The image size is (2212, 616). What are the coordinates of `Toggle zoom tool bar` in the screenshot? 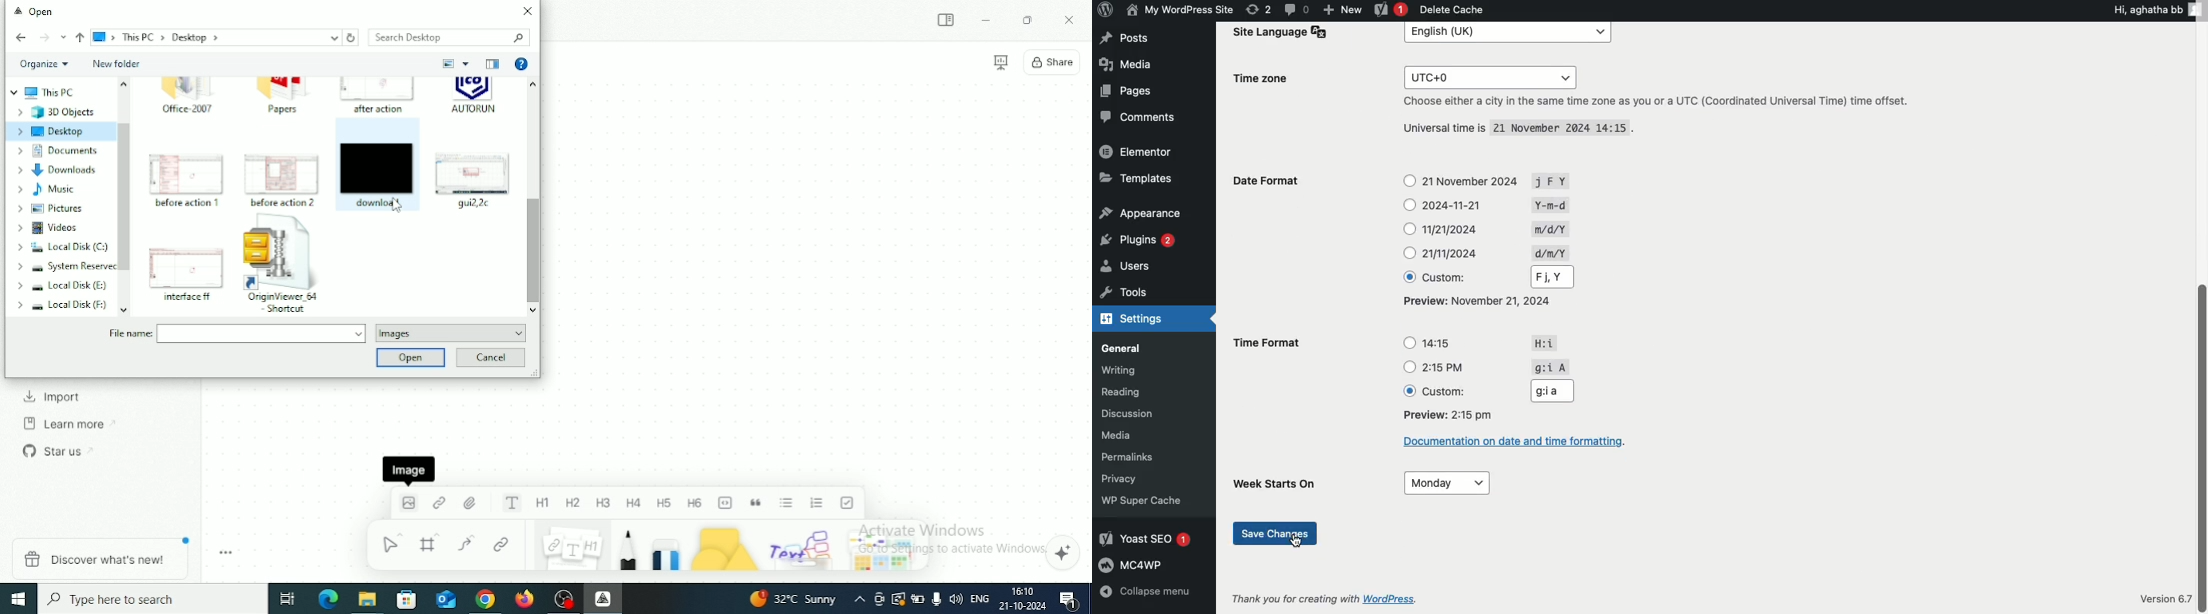 It's located at (226, 553).